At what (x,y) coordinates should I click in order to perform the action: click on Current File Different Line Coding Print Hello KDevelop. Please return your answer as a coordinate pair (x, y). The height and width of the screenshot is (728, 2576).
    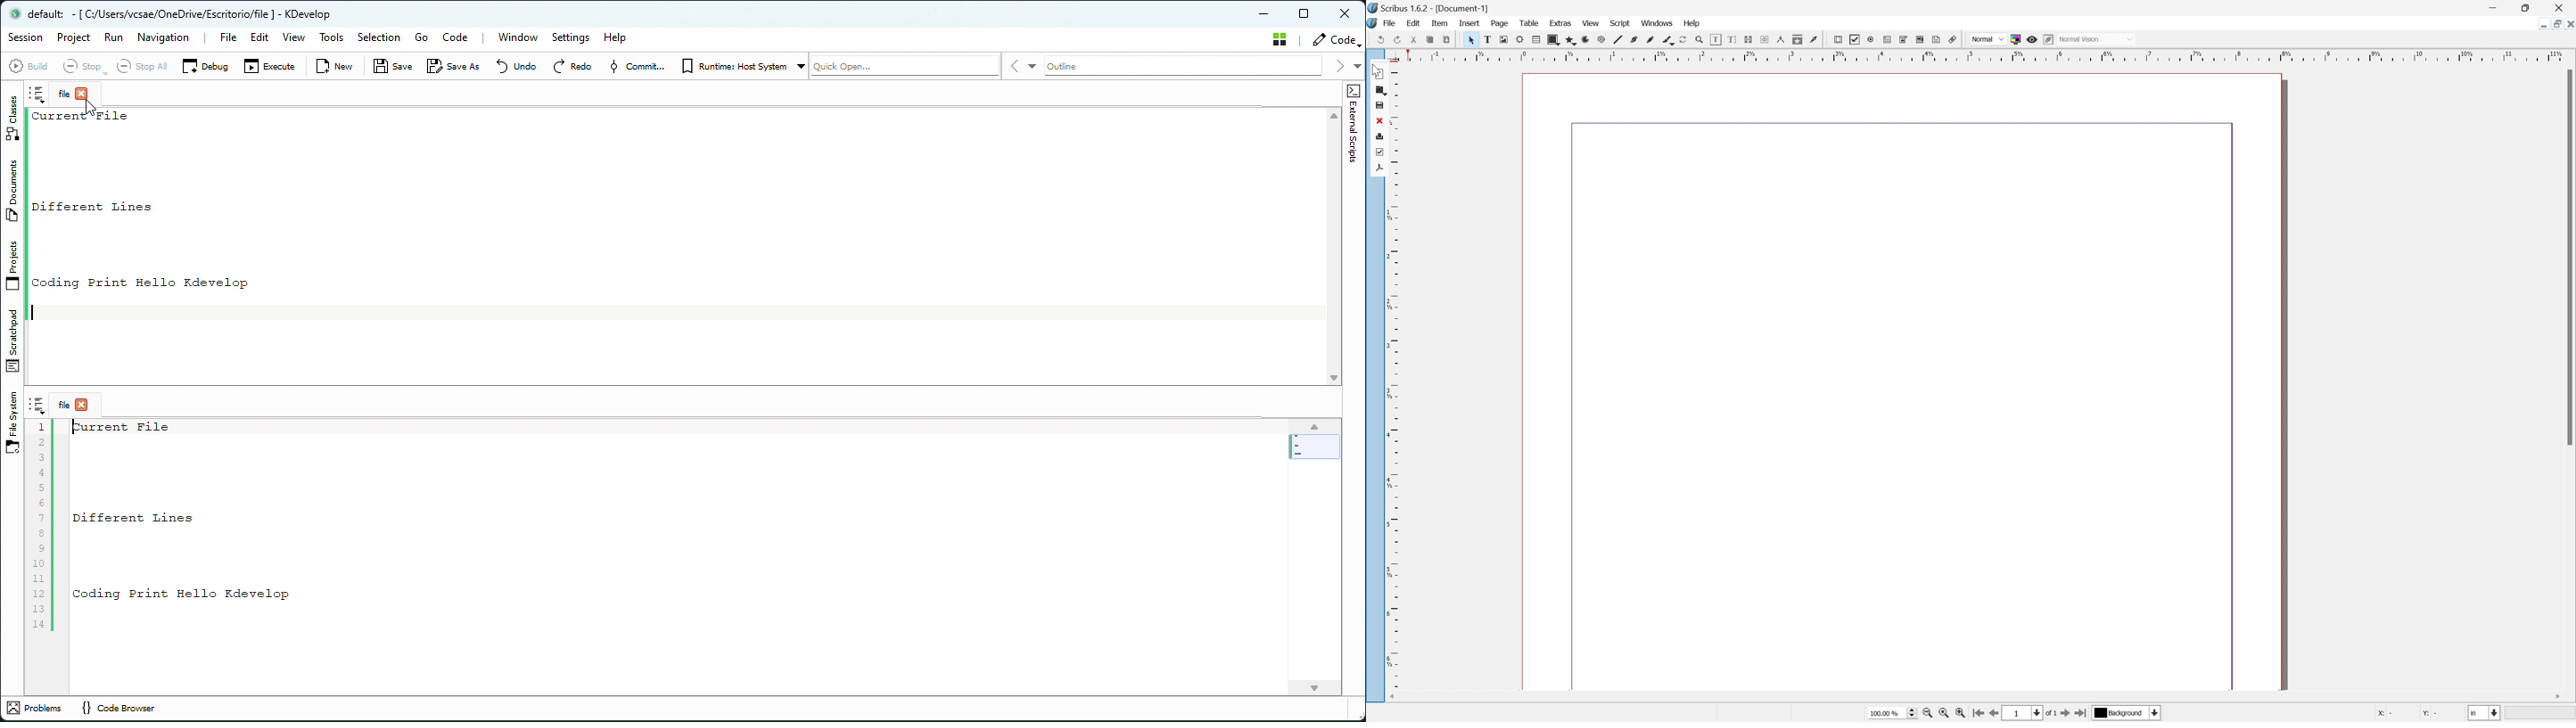
    Looking at the image, I should click on (676, 553).